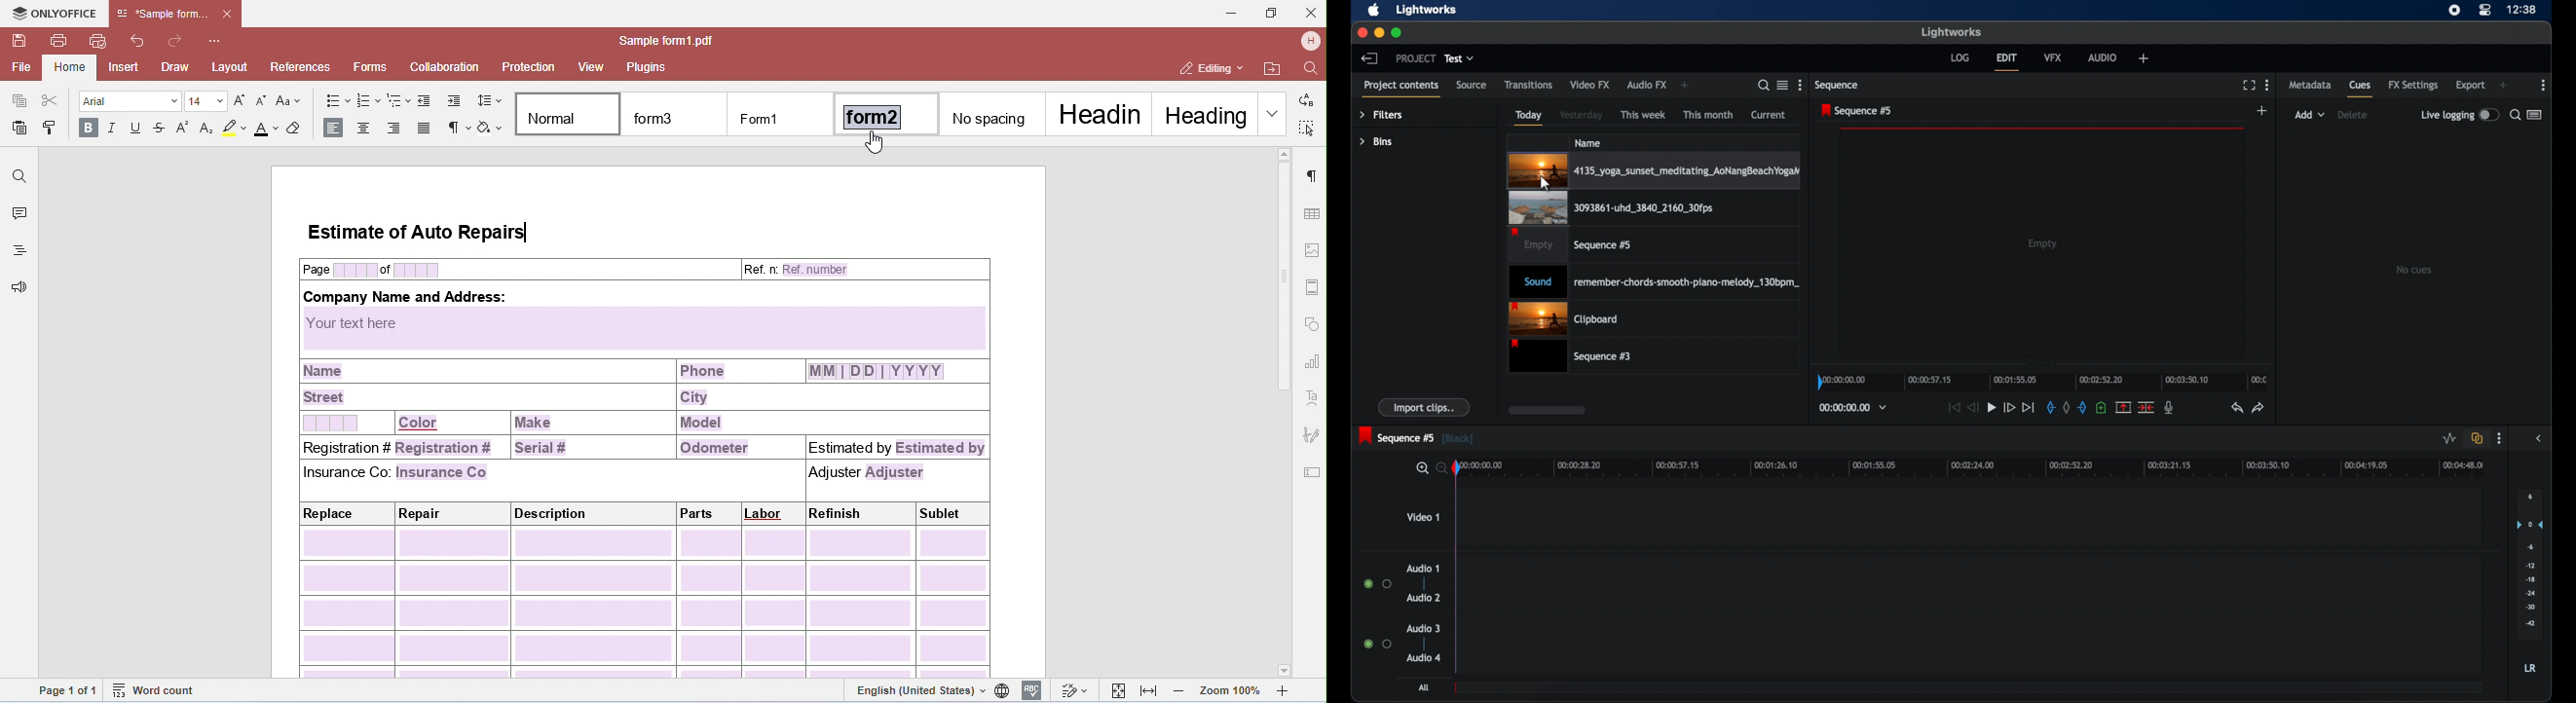 This screenshot has height=728, width=2576. Describe the element at coordinates (1377, 583) in the screenshot. I see `radio button` at that location.